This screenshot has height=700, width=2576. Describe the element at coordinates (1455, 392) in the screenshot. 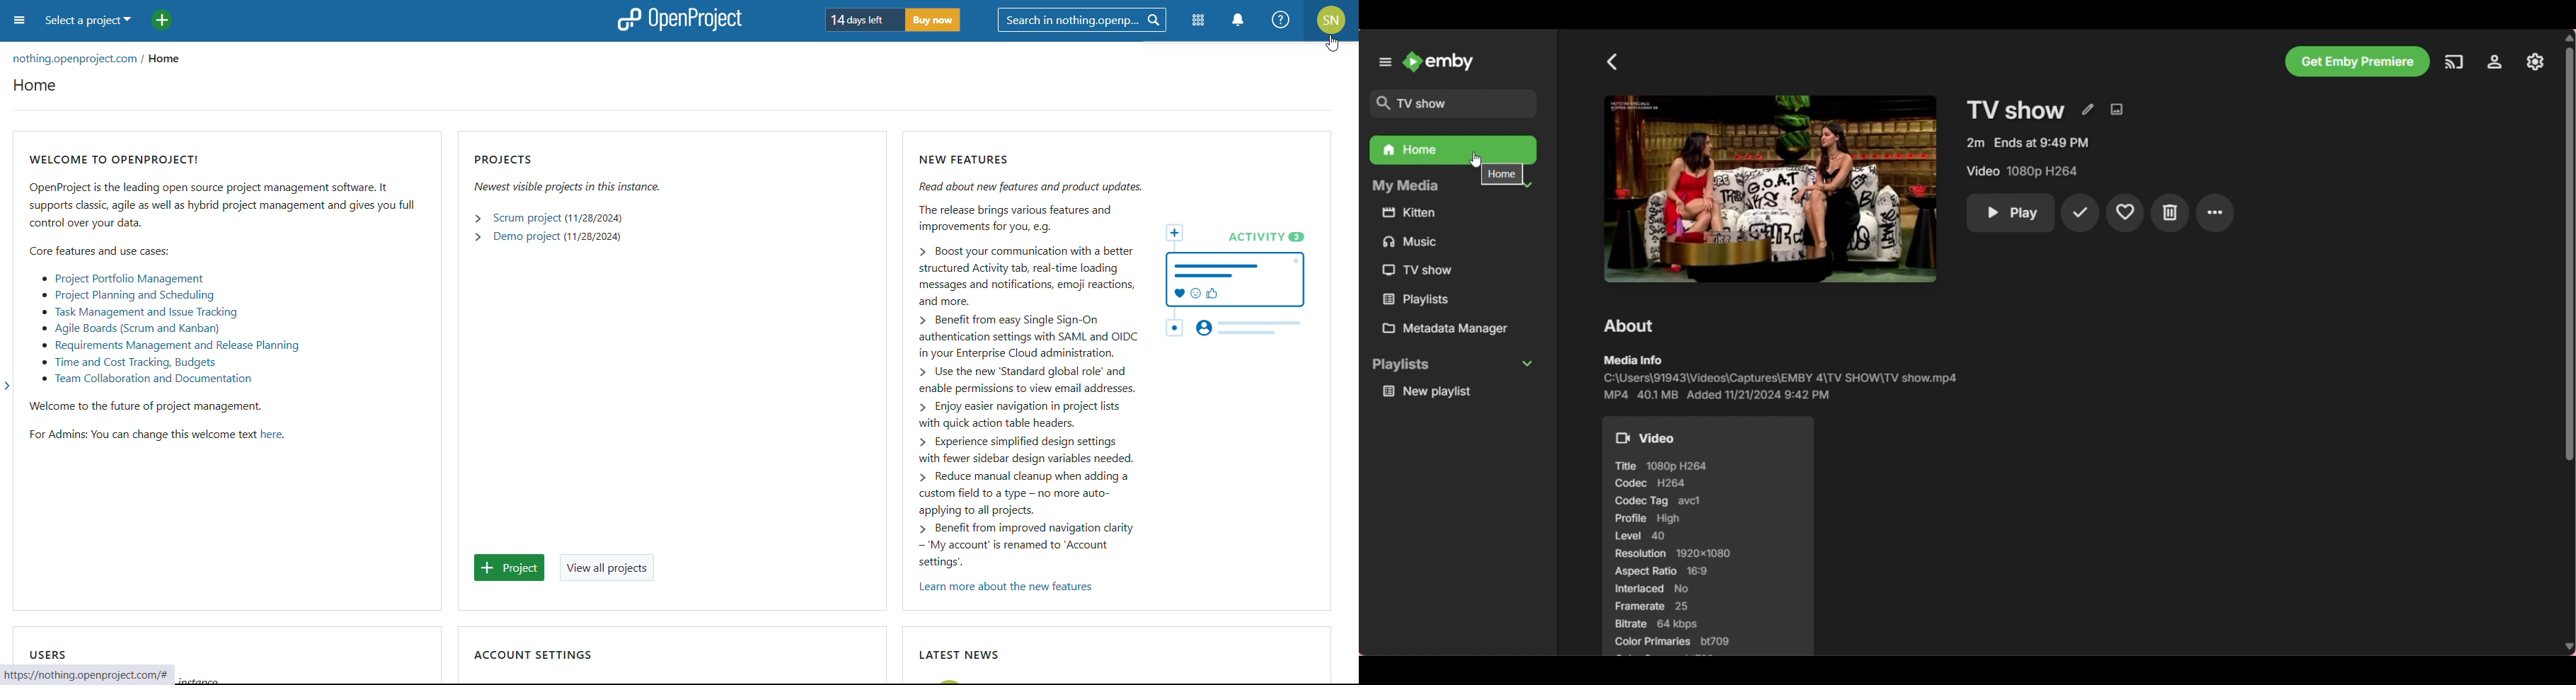

I see `new playlist` at that location.